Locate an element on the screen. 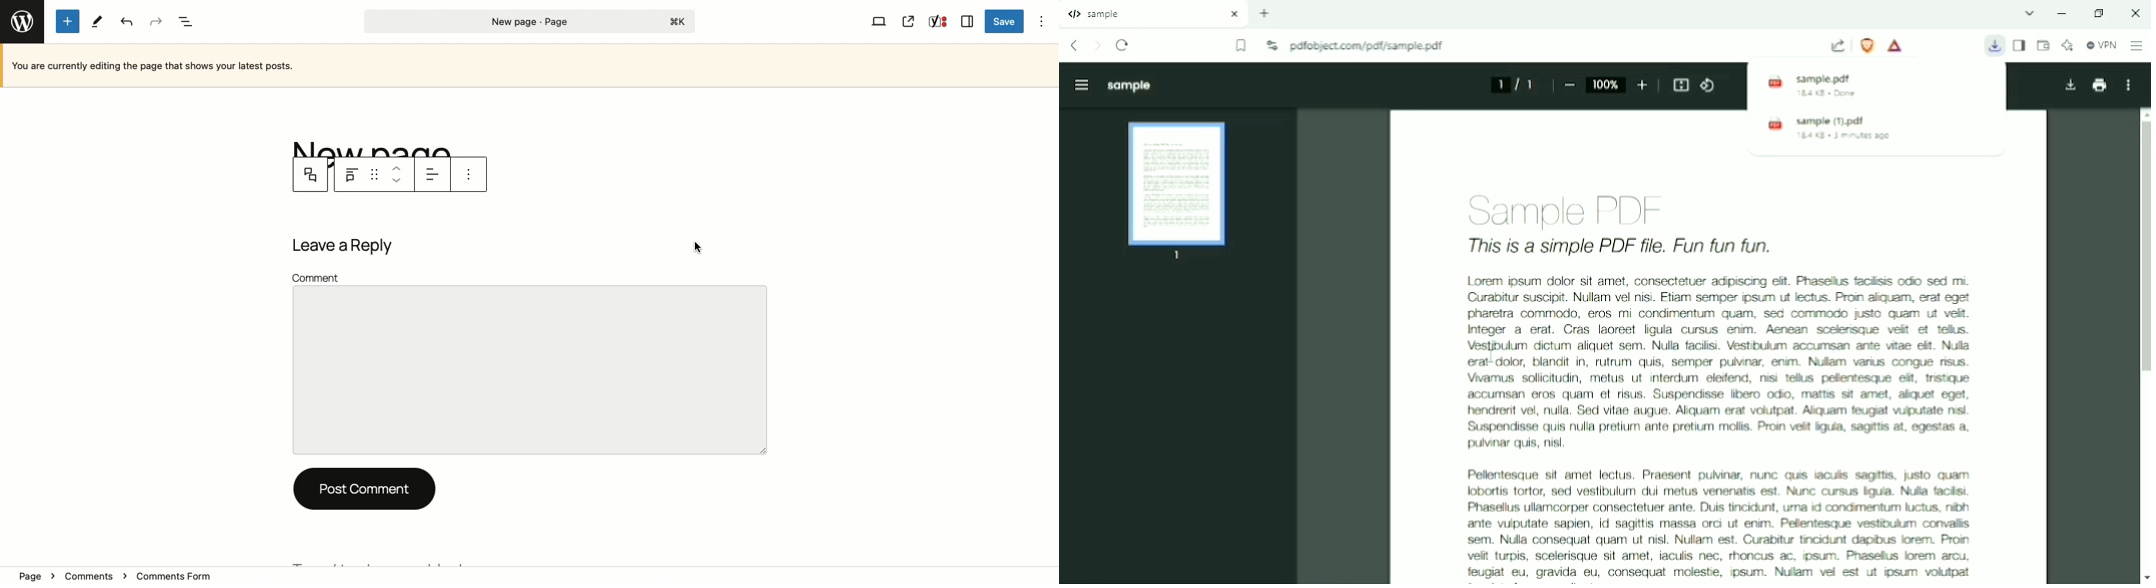 This screenshot has height=588, width=2156. Yoast is located at coordinates (939, 21).